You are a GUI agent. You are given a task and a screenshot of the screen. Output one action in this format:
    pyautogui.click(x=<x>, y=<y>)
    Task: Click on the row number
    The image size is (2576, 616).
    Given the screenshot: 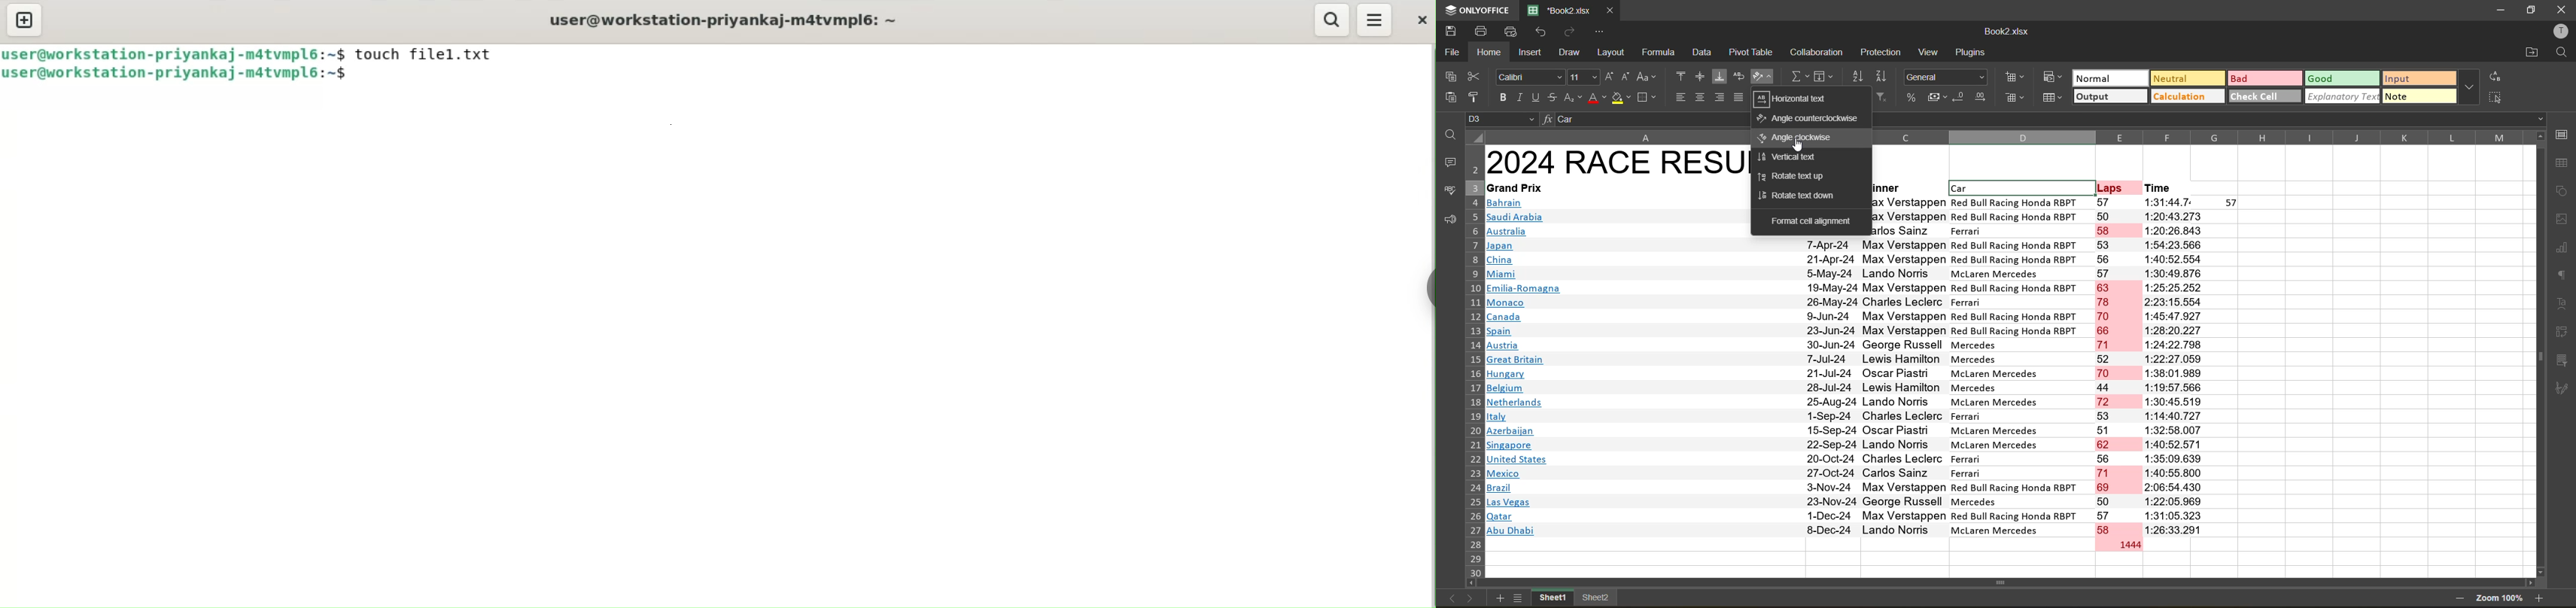 What is the action you would take?
    pyautogui.click(x=1472, y=361)
    